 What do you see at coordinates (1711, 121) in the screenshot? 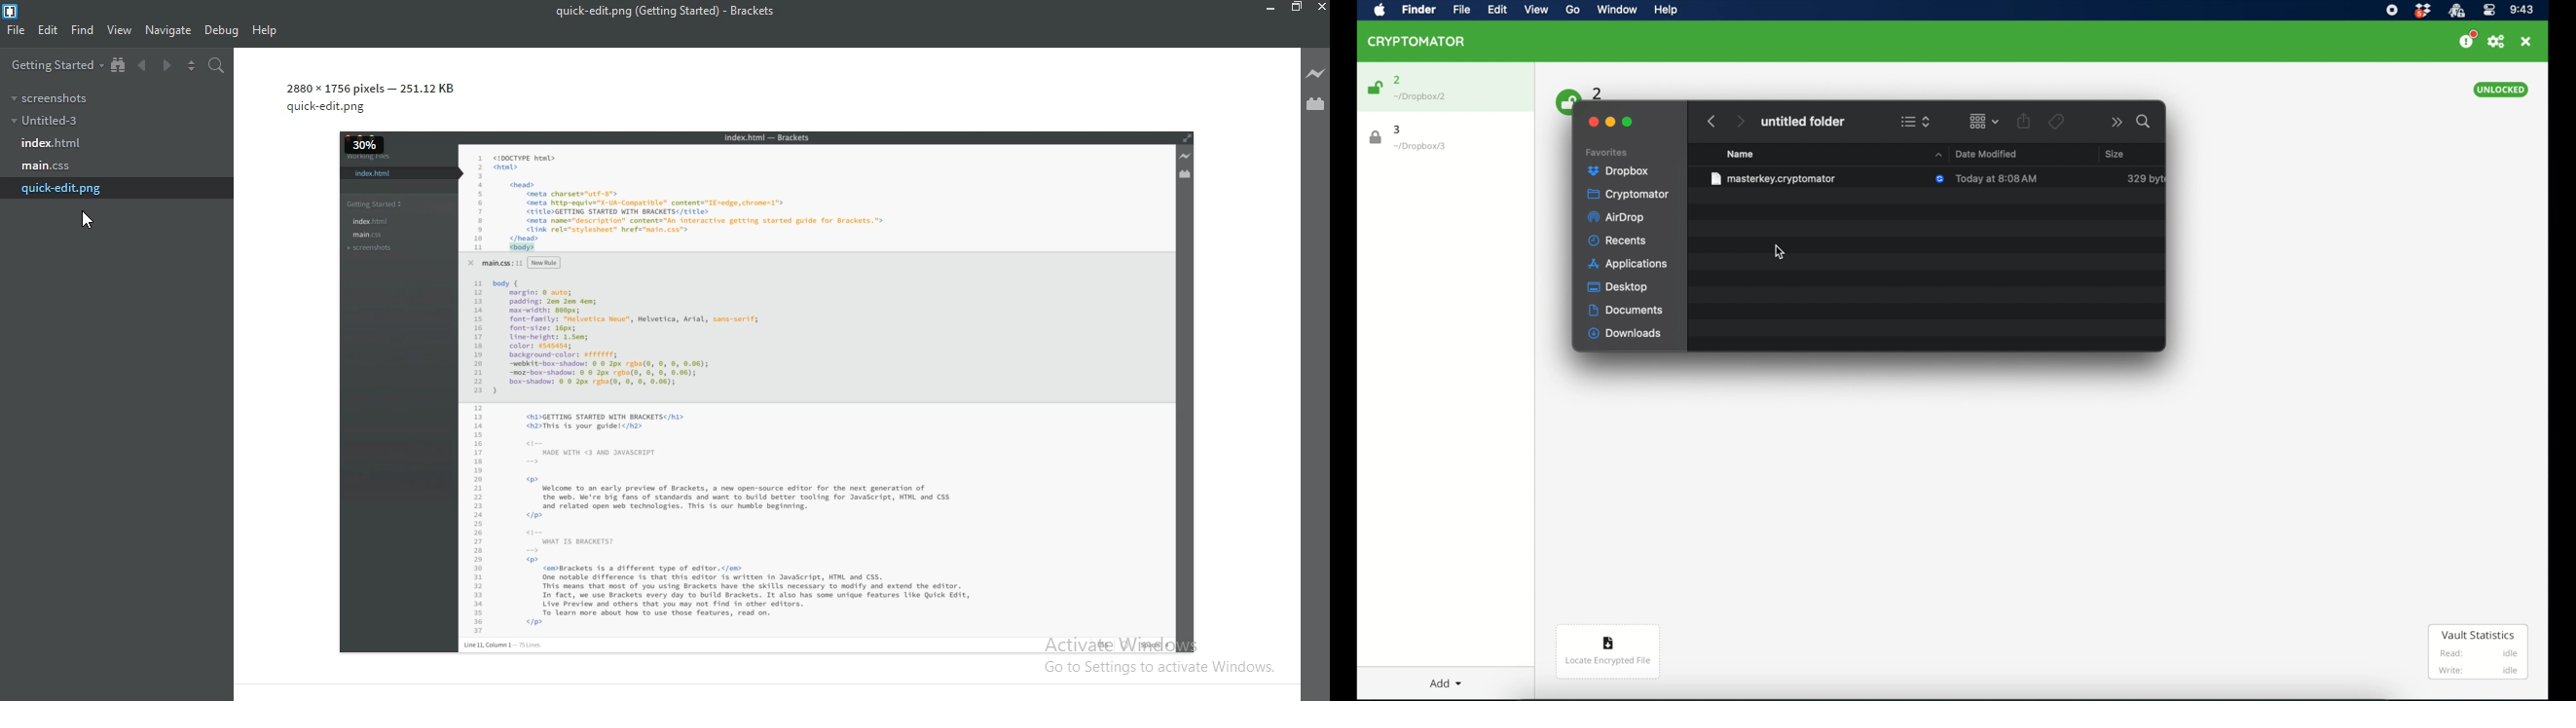
I see `previous` at bounding box center [1711, 121].